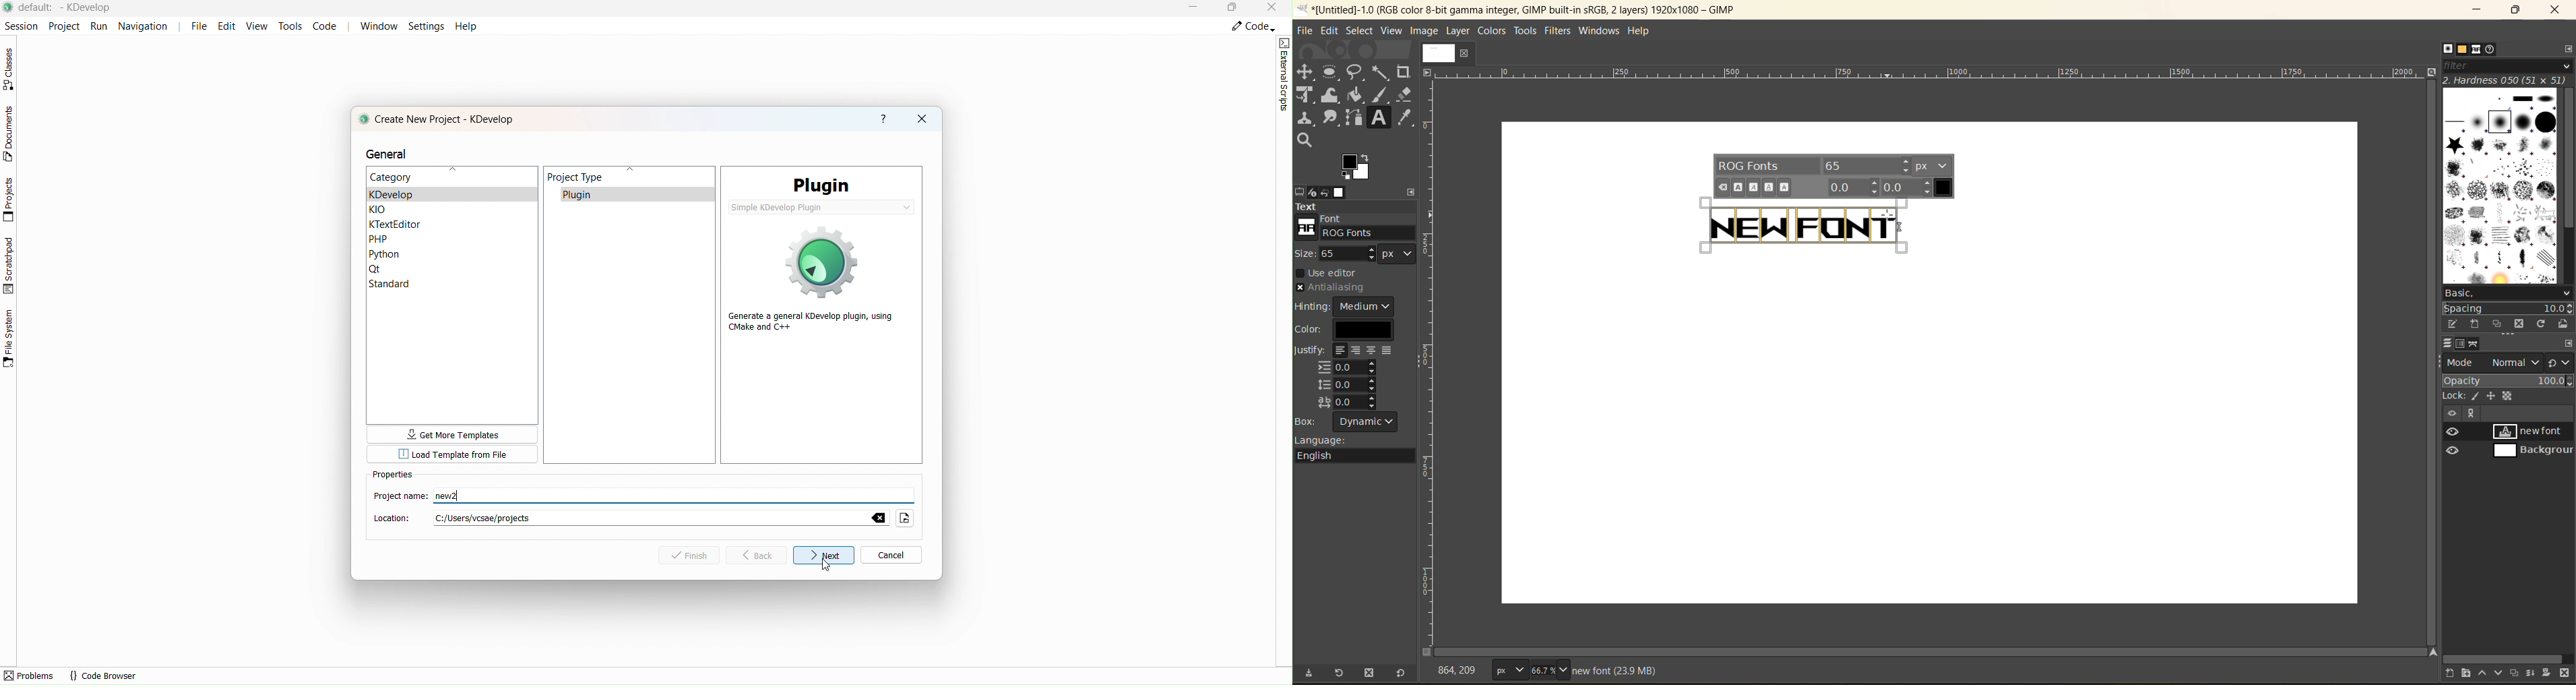 This screenshot has width=2576, height=700. Describe the element at coordinates (2557, 10) in the screenshot. I see `close` at that location.